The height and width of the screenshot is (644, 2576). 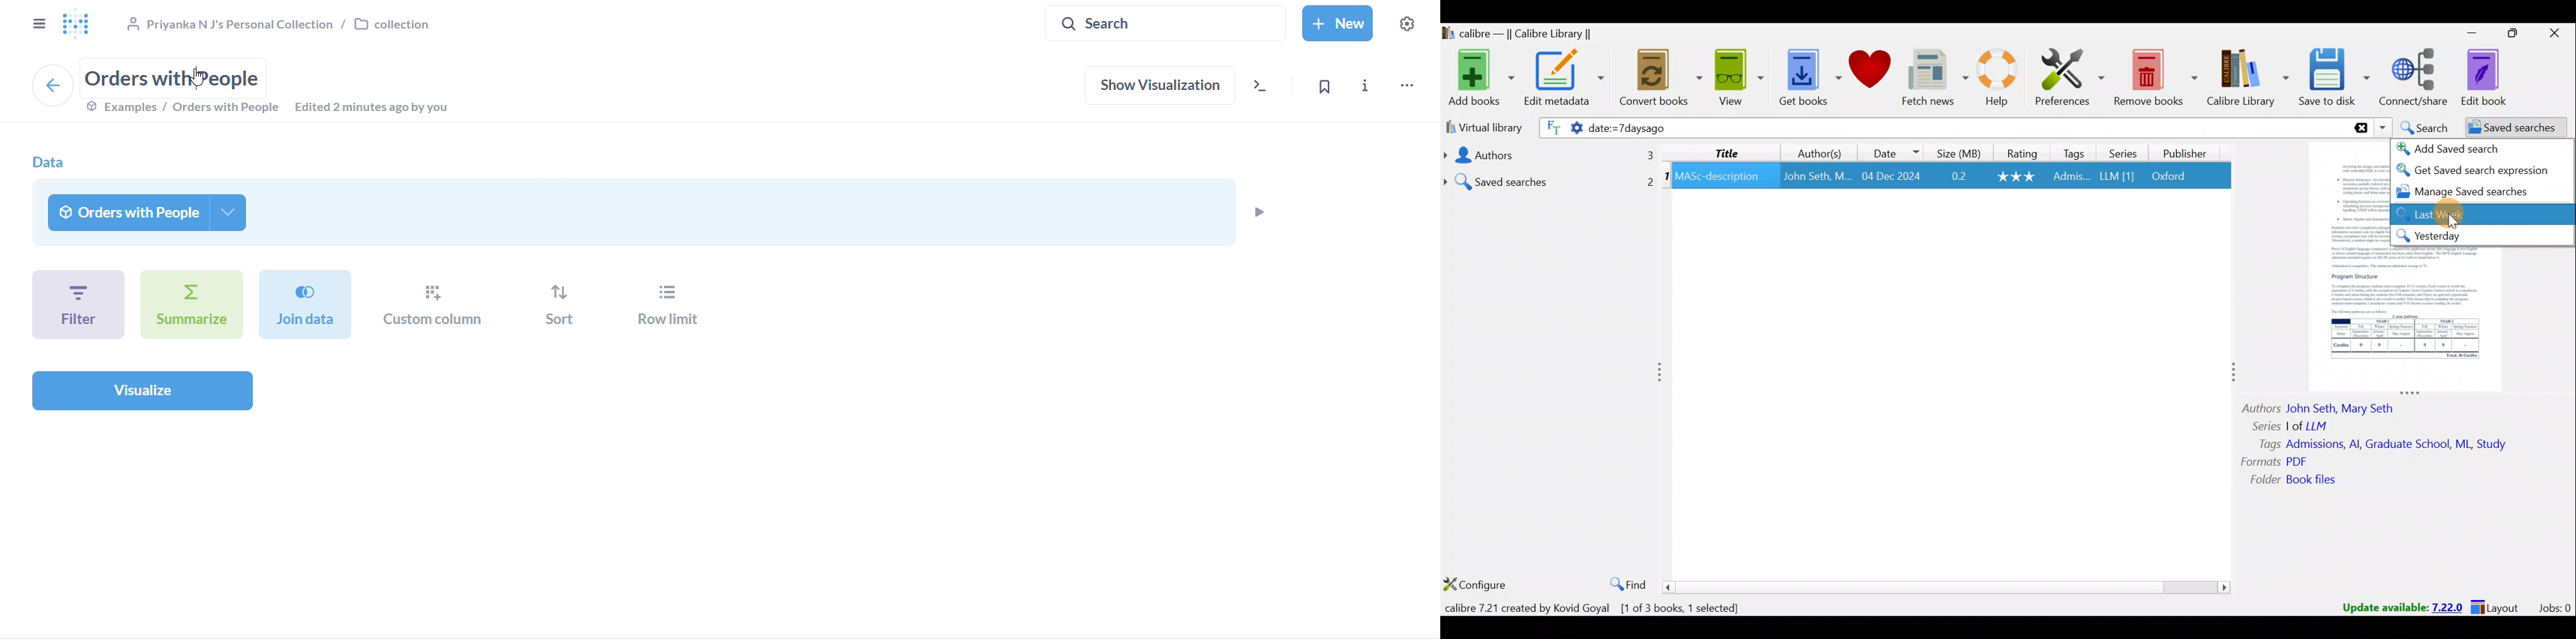 What do you see at coordinates (2457, 149) in the screenshot?
I see `Add saved search` at bounding box center [2457, 149].